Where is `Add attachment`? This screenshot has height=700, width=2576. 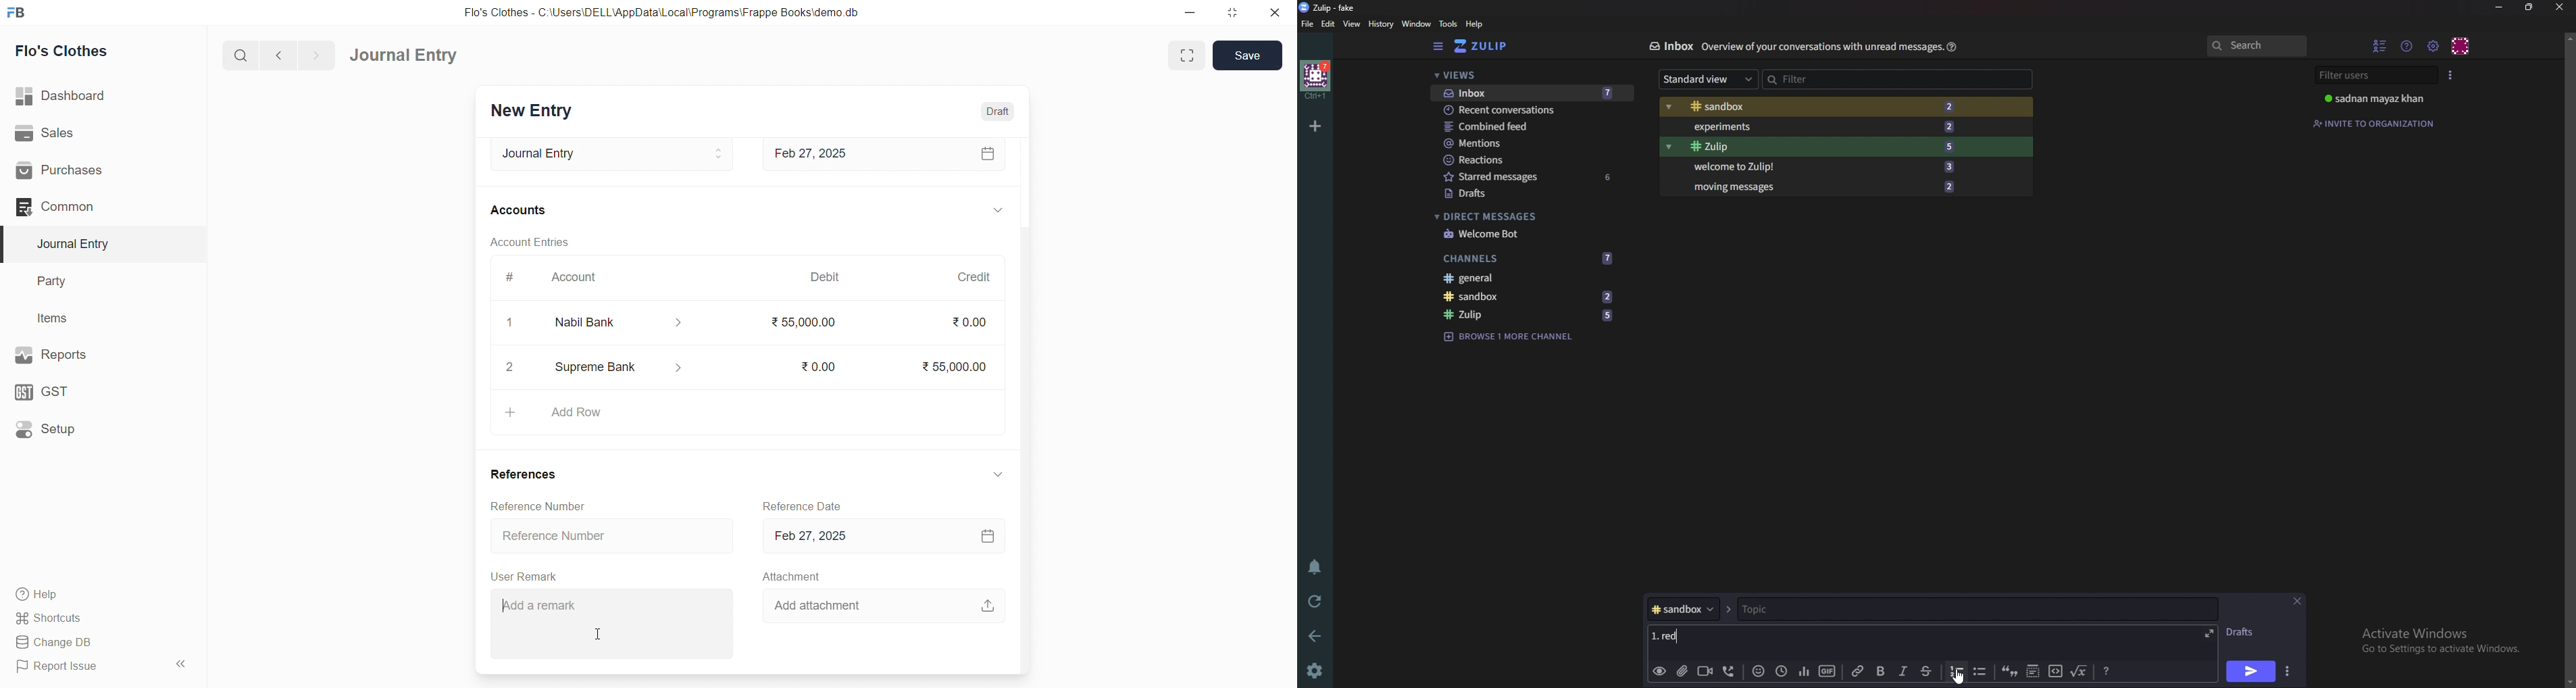 Add attachment is located at coordinates (882, 604).